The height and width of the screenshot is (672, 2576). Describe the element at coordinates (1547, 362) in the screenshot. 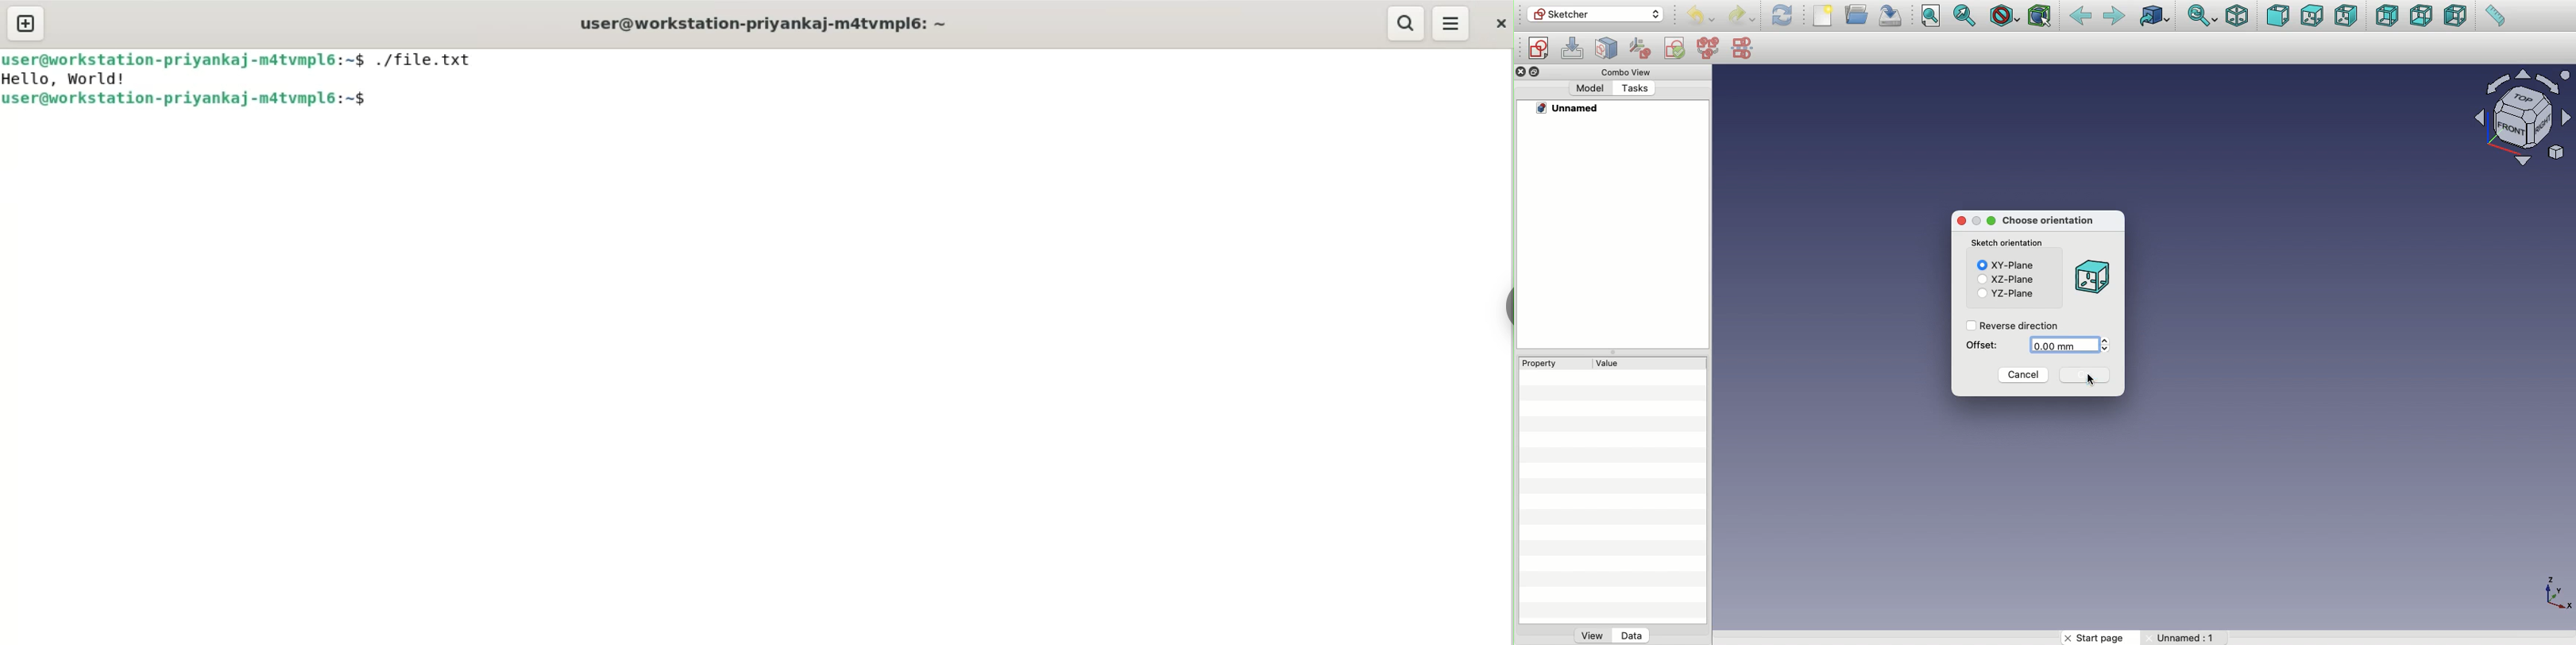

I see `Property ` at that location.